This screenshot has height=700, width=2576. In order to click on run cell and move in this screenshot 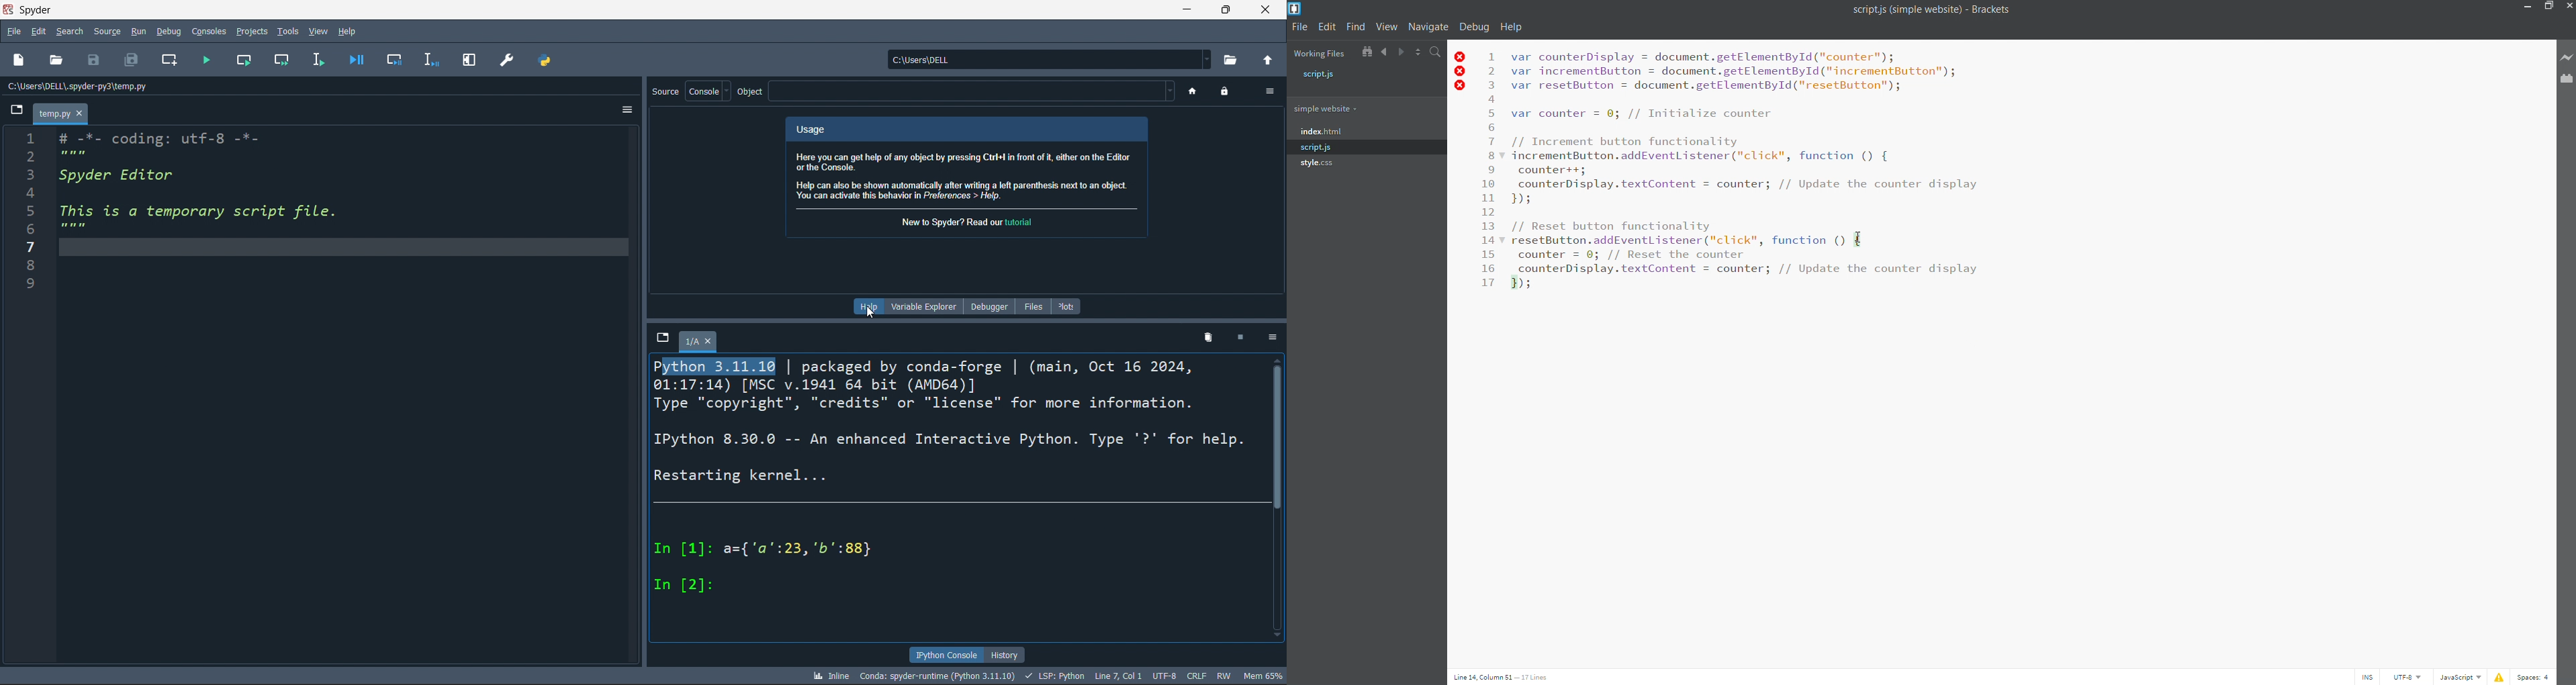, I will do `click(281, 59)`.